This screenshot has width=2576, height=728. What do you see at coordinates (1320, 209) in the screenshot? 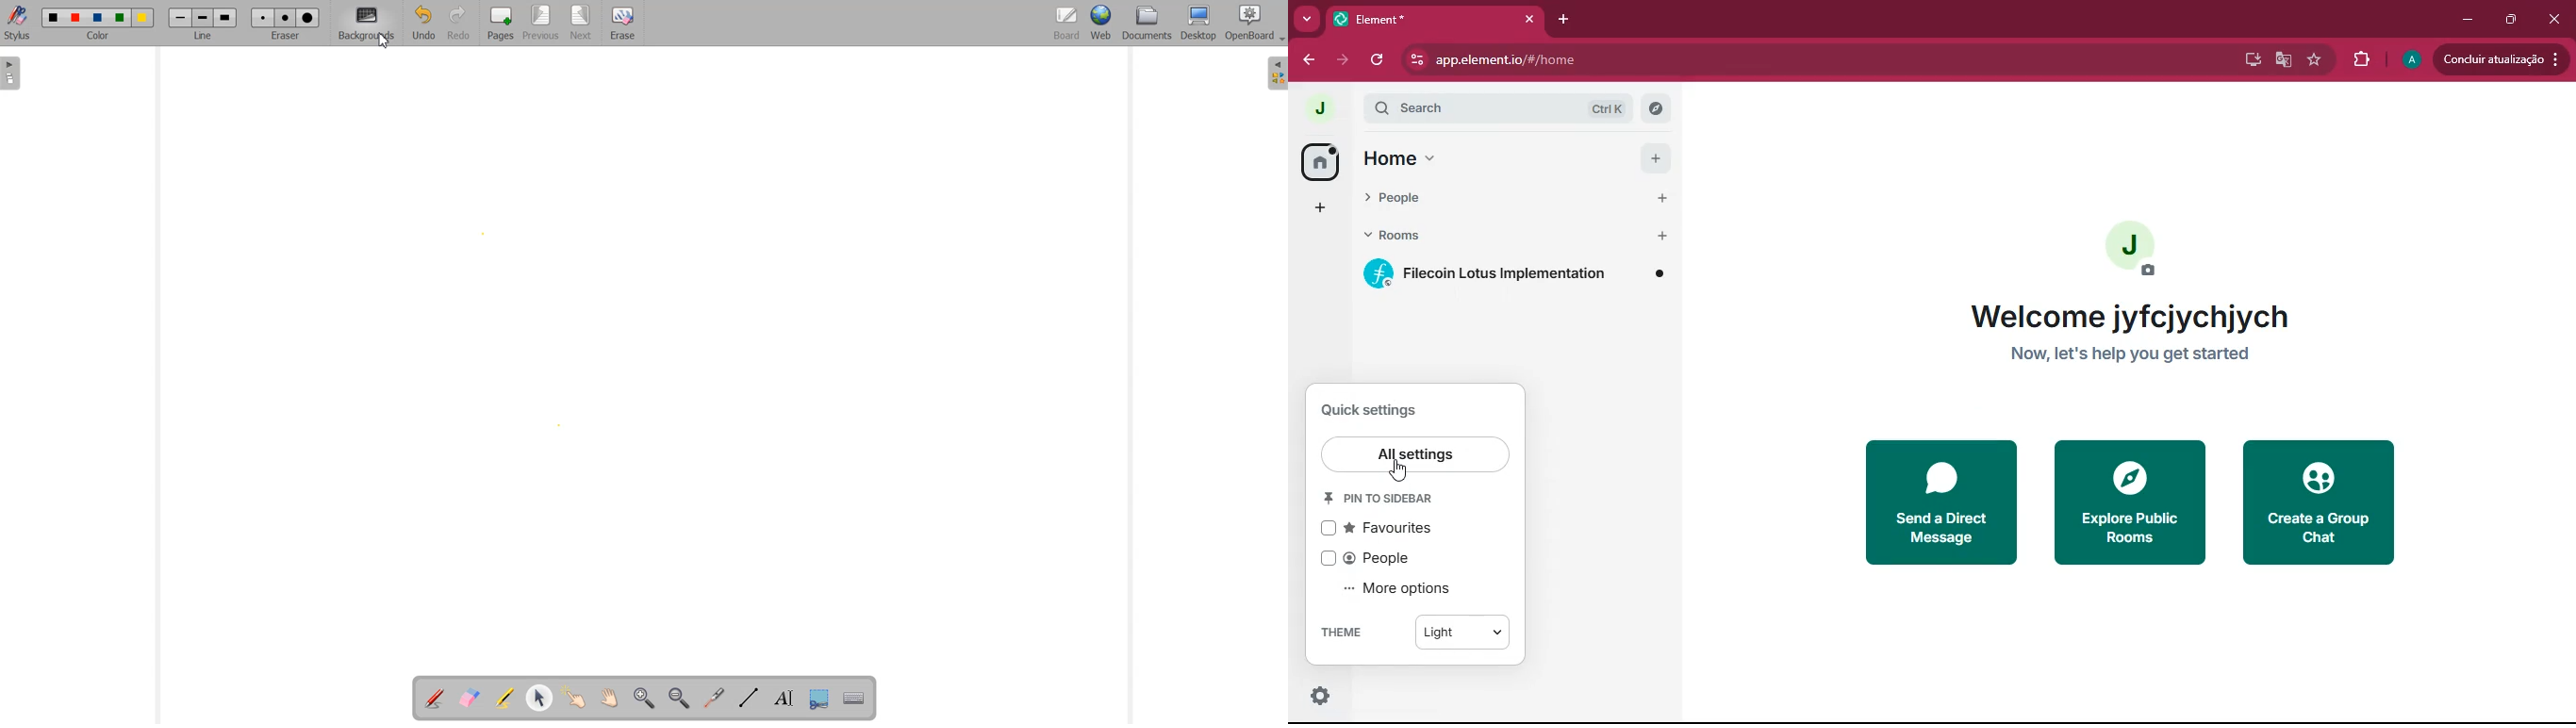
I see `more` at bounding box center [1320, 209].